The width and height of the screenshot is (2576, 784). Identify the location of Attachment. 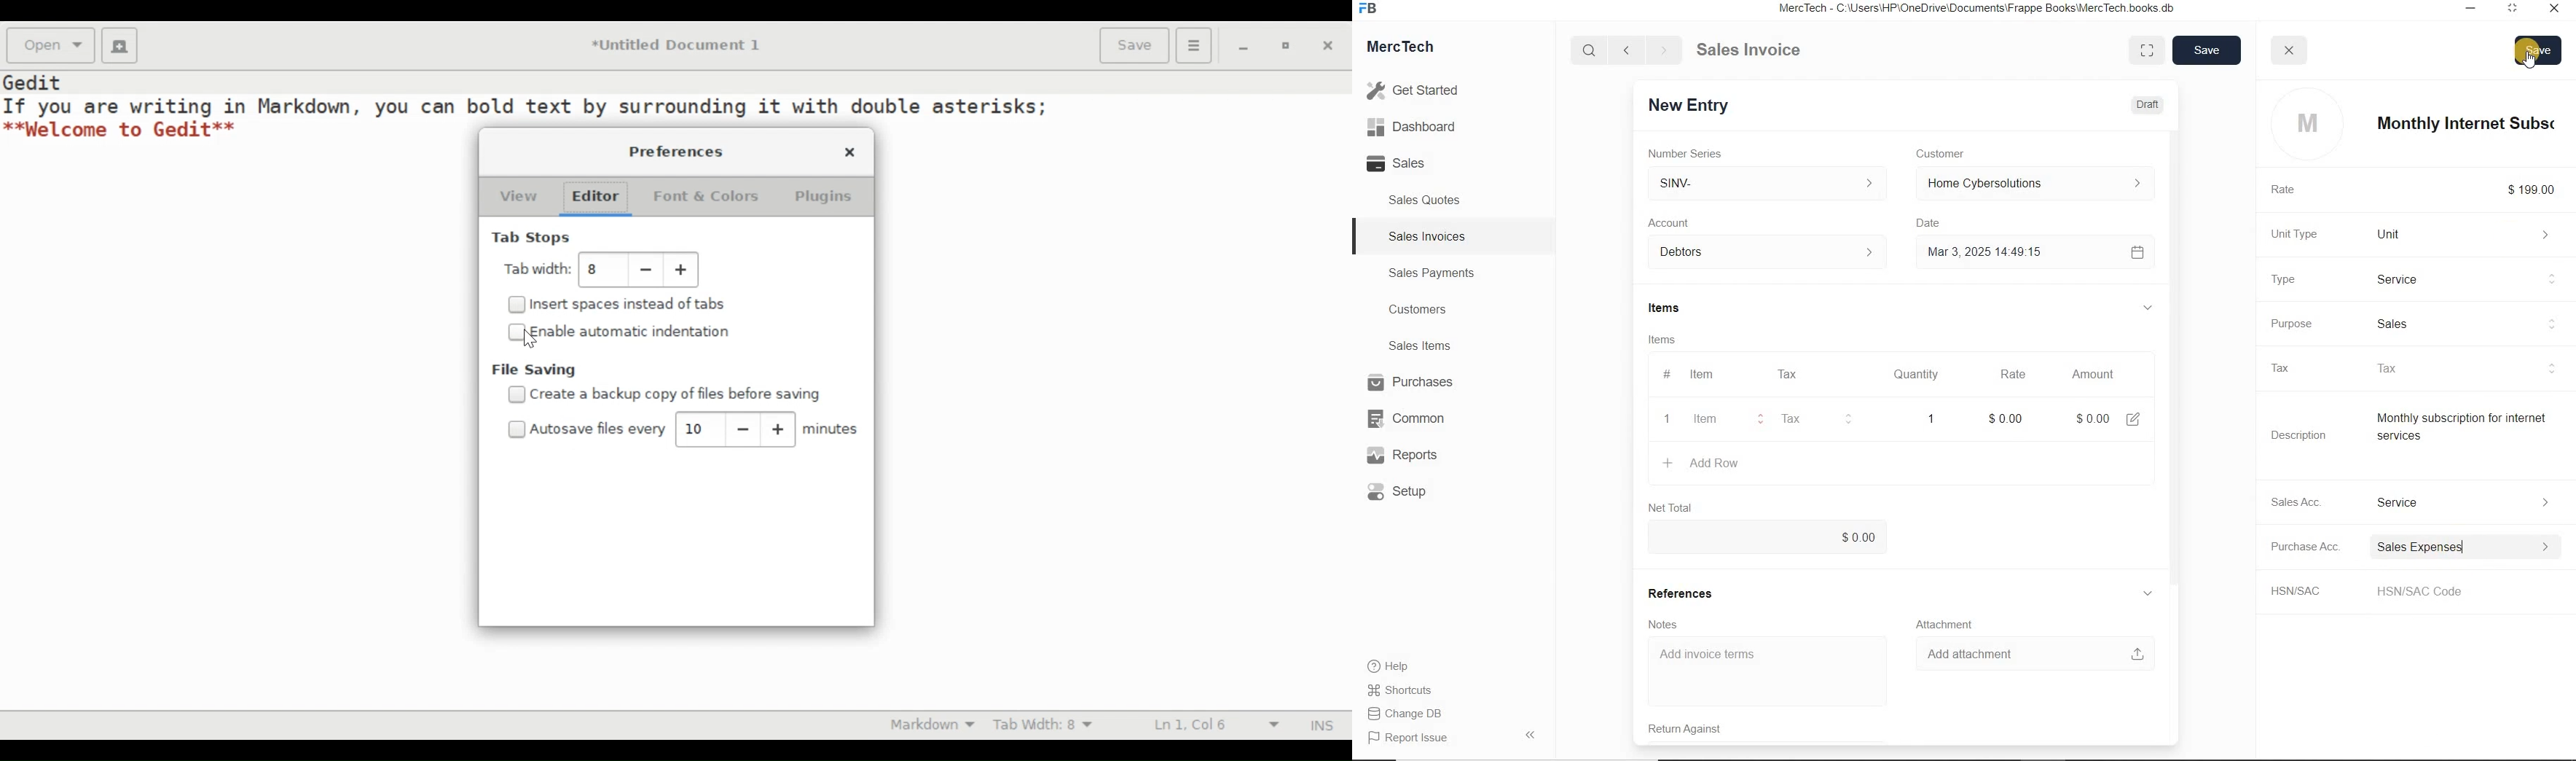
(1943, 623).